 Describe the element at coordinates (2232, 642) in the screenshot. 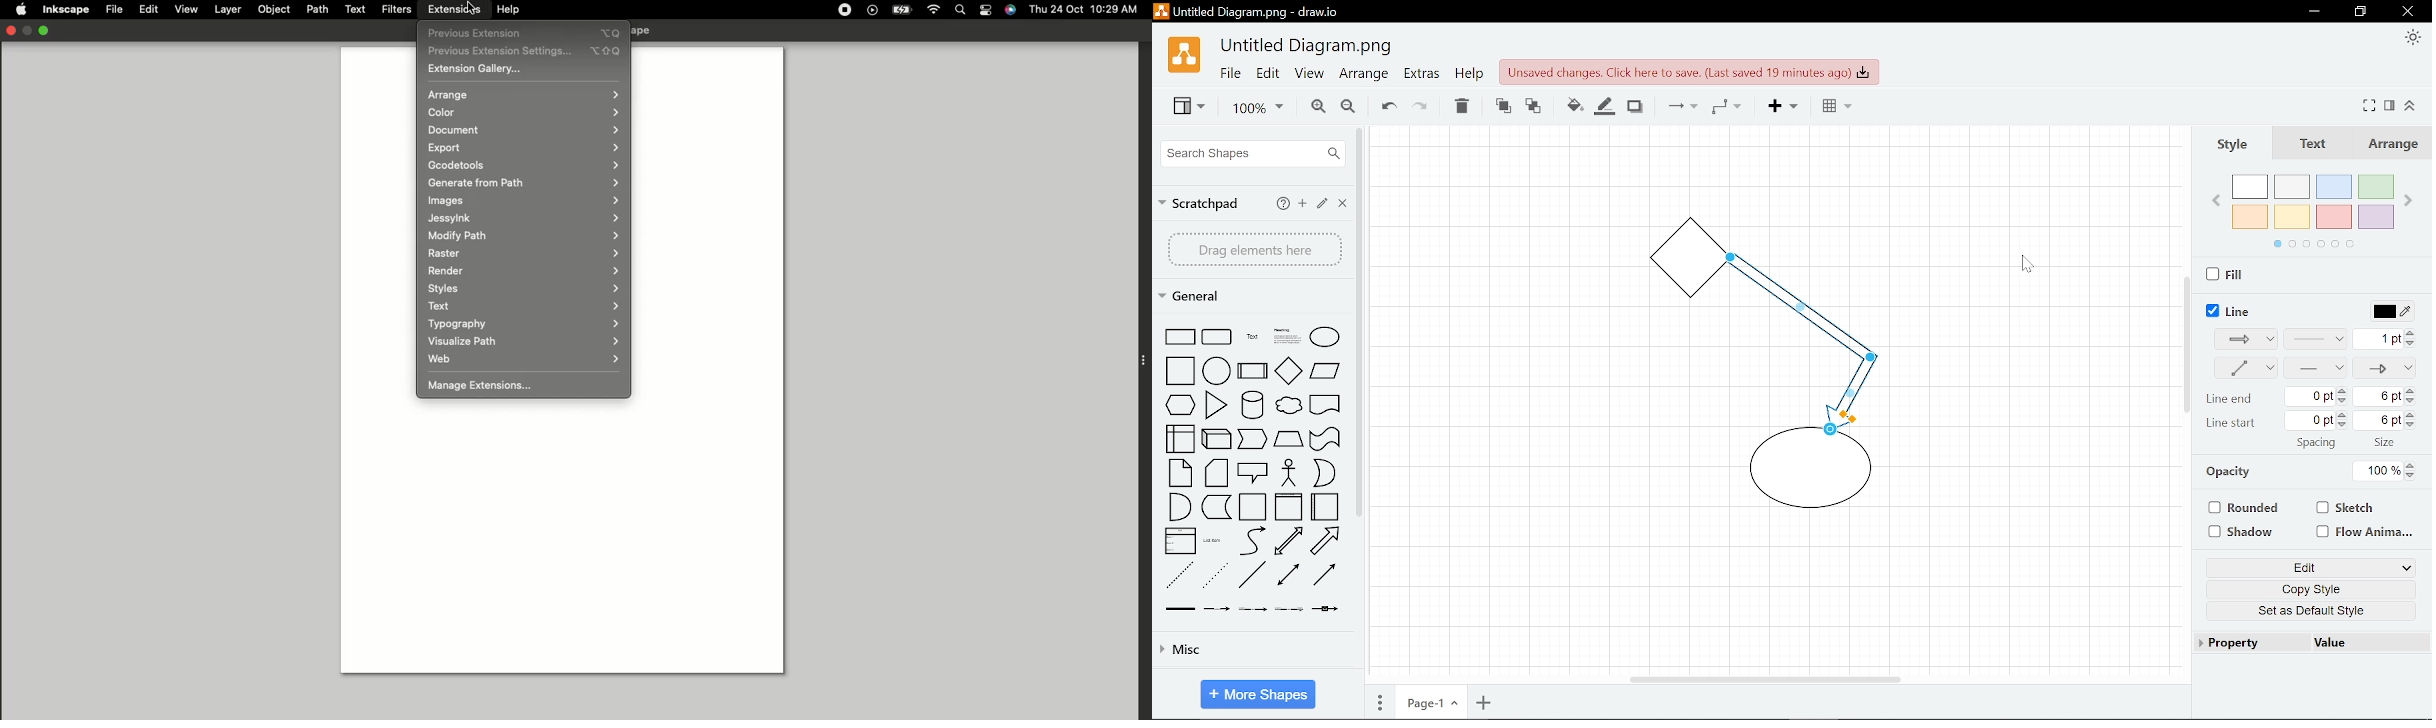

I see `» Property` at that location.